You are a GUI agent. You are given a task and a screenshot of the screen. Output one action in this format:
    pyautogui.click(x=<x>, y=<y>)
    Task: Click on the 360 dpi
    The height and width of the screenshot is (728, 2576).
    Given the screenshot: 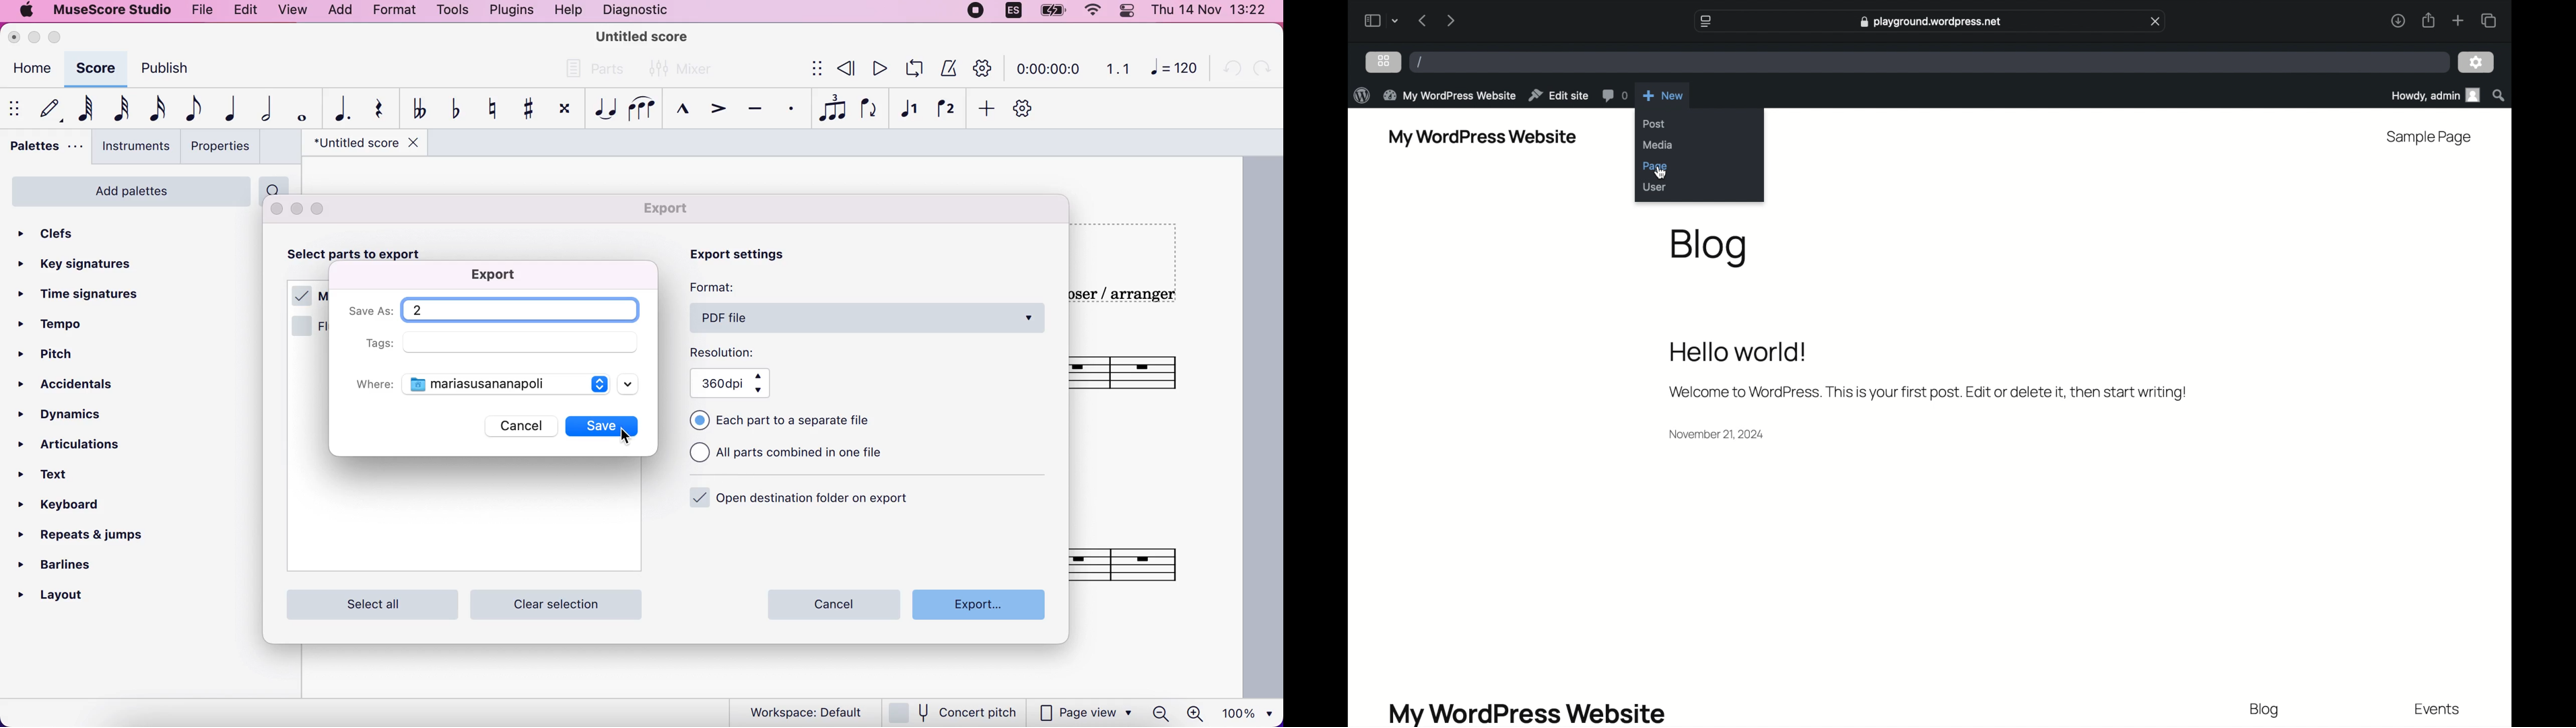 What is the action you would take?
    pyautogui.click(x=740, y=384)
    